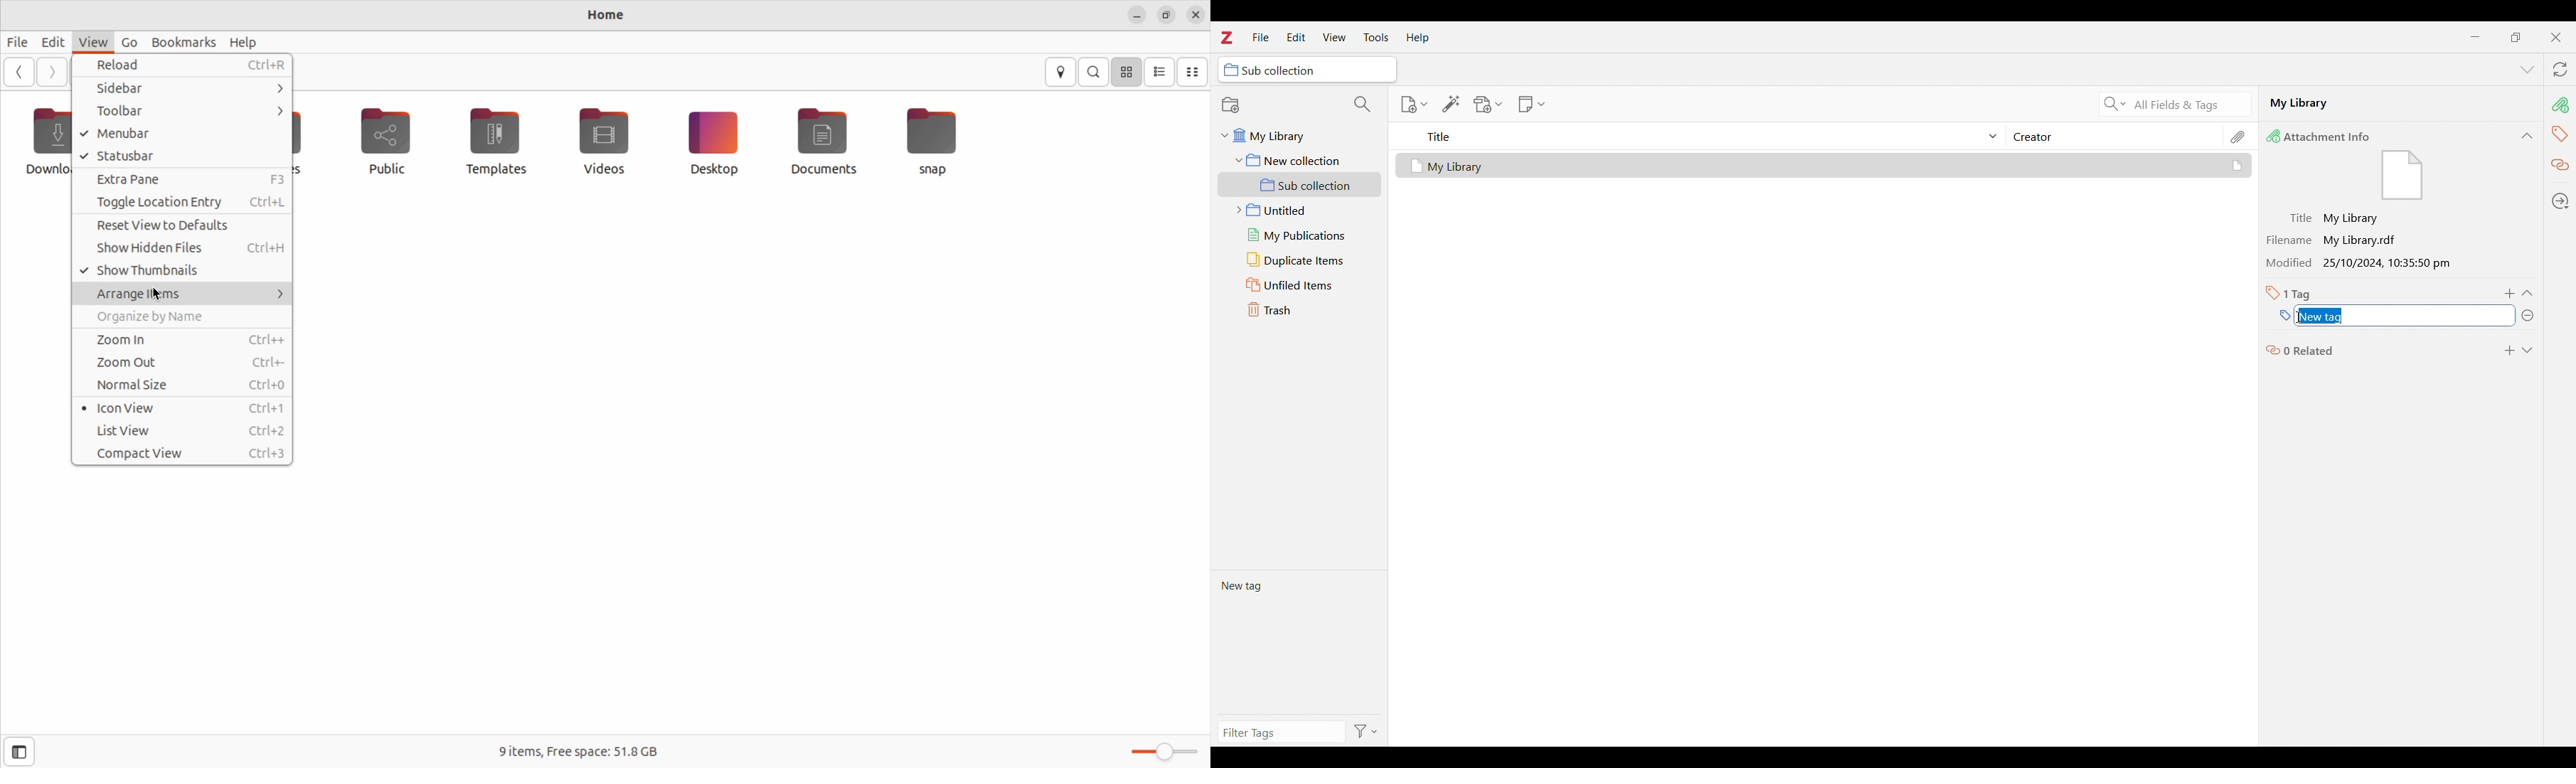 The width and height of the screenshot is (2576, 784). I want to click on All fields and tags search criteria selected, so click(2188, 105).